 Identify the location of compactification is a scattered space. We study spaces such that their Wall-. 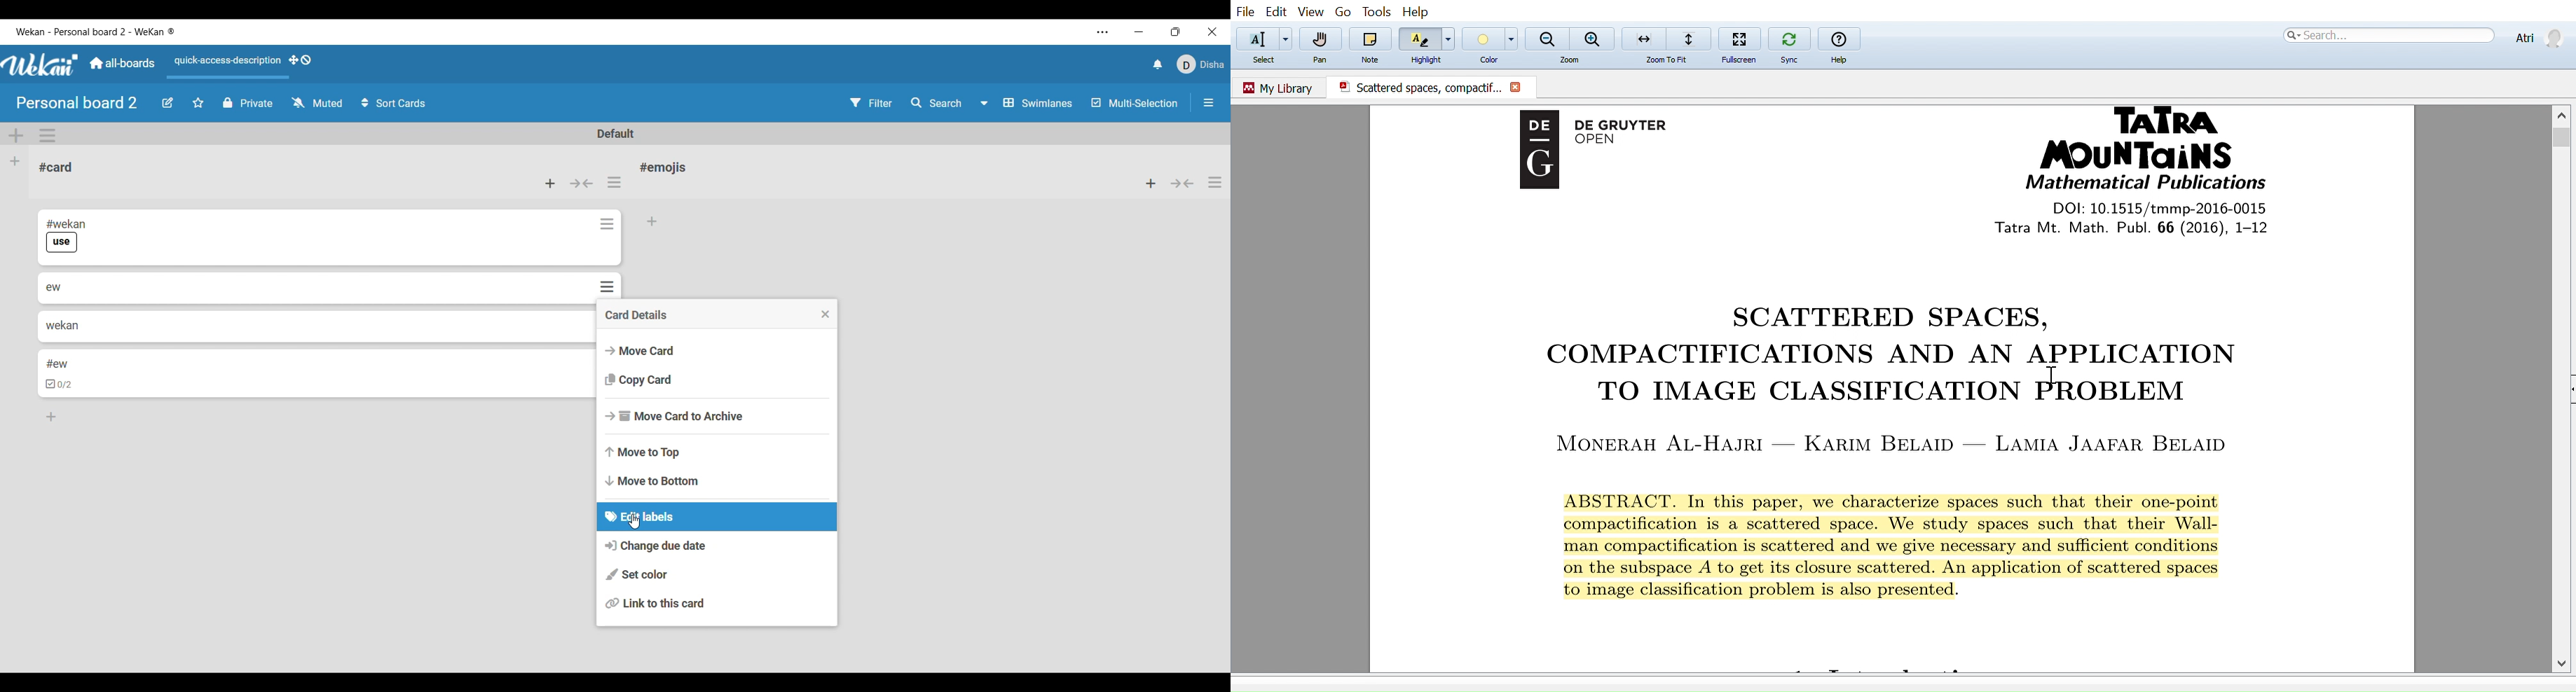
(1929, 526).